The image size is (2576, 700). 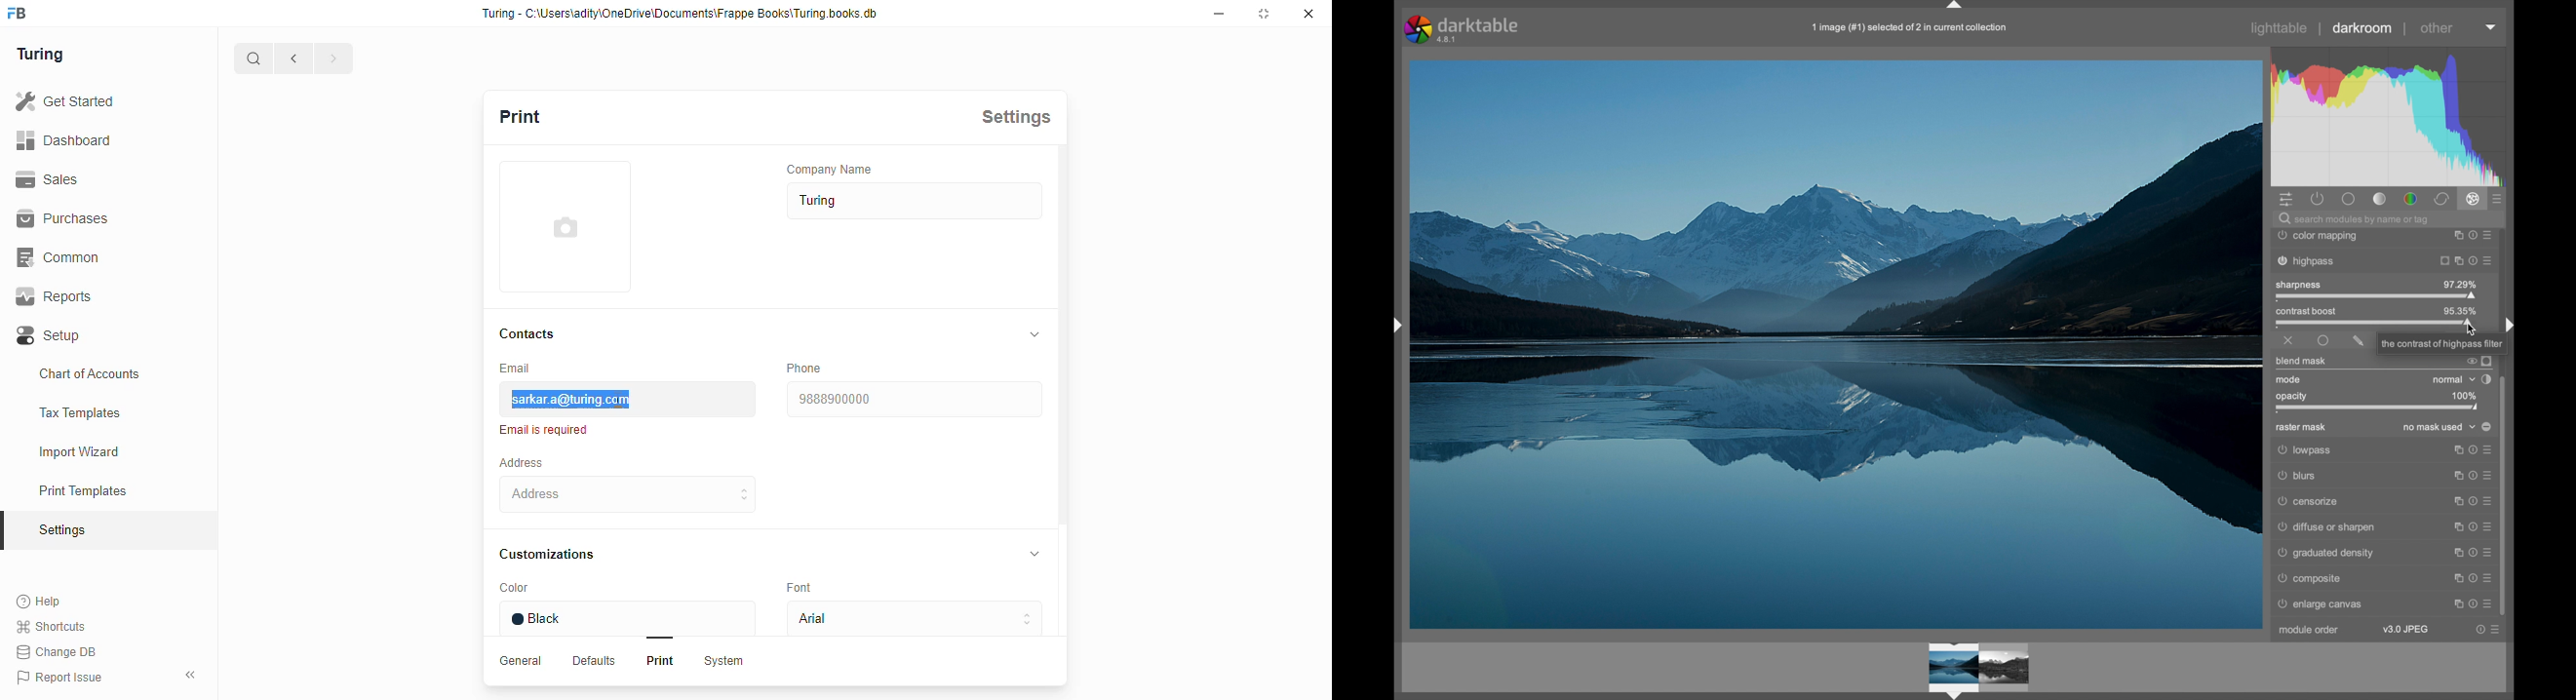 I want to click on Print, so click(x=656, y=663).